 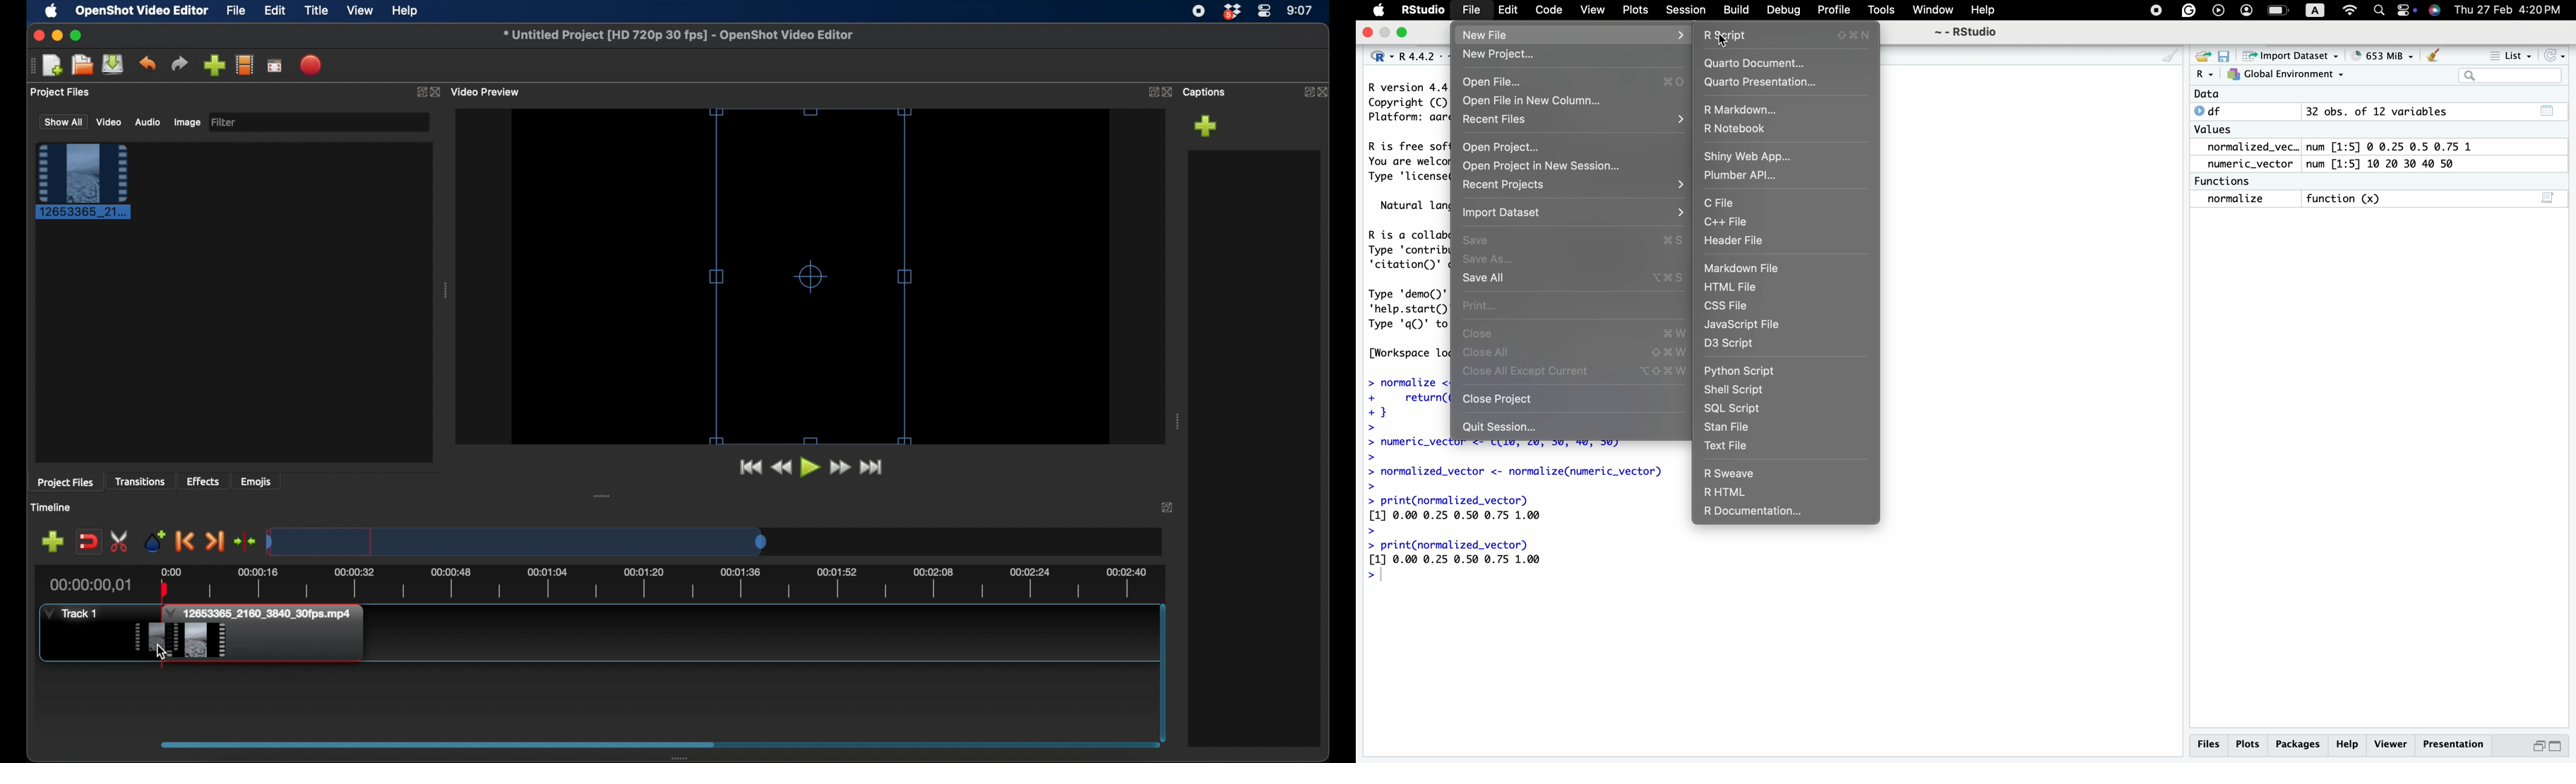 I want to click on effects, so click(x=203, y=480).